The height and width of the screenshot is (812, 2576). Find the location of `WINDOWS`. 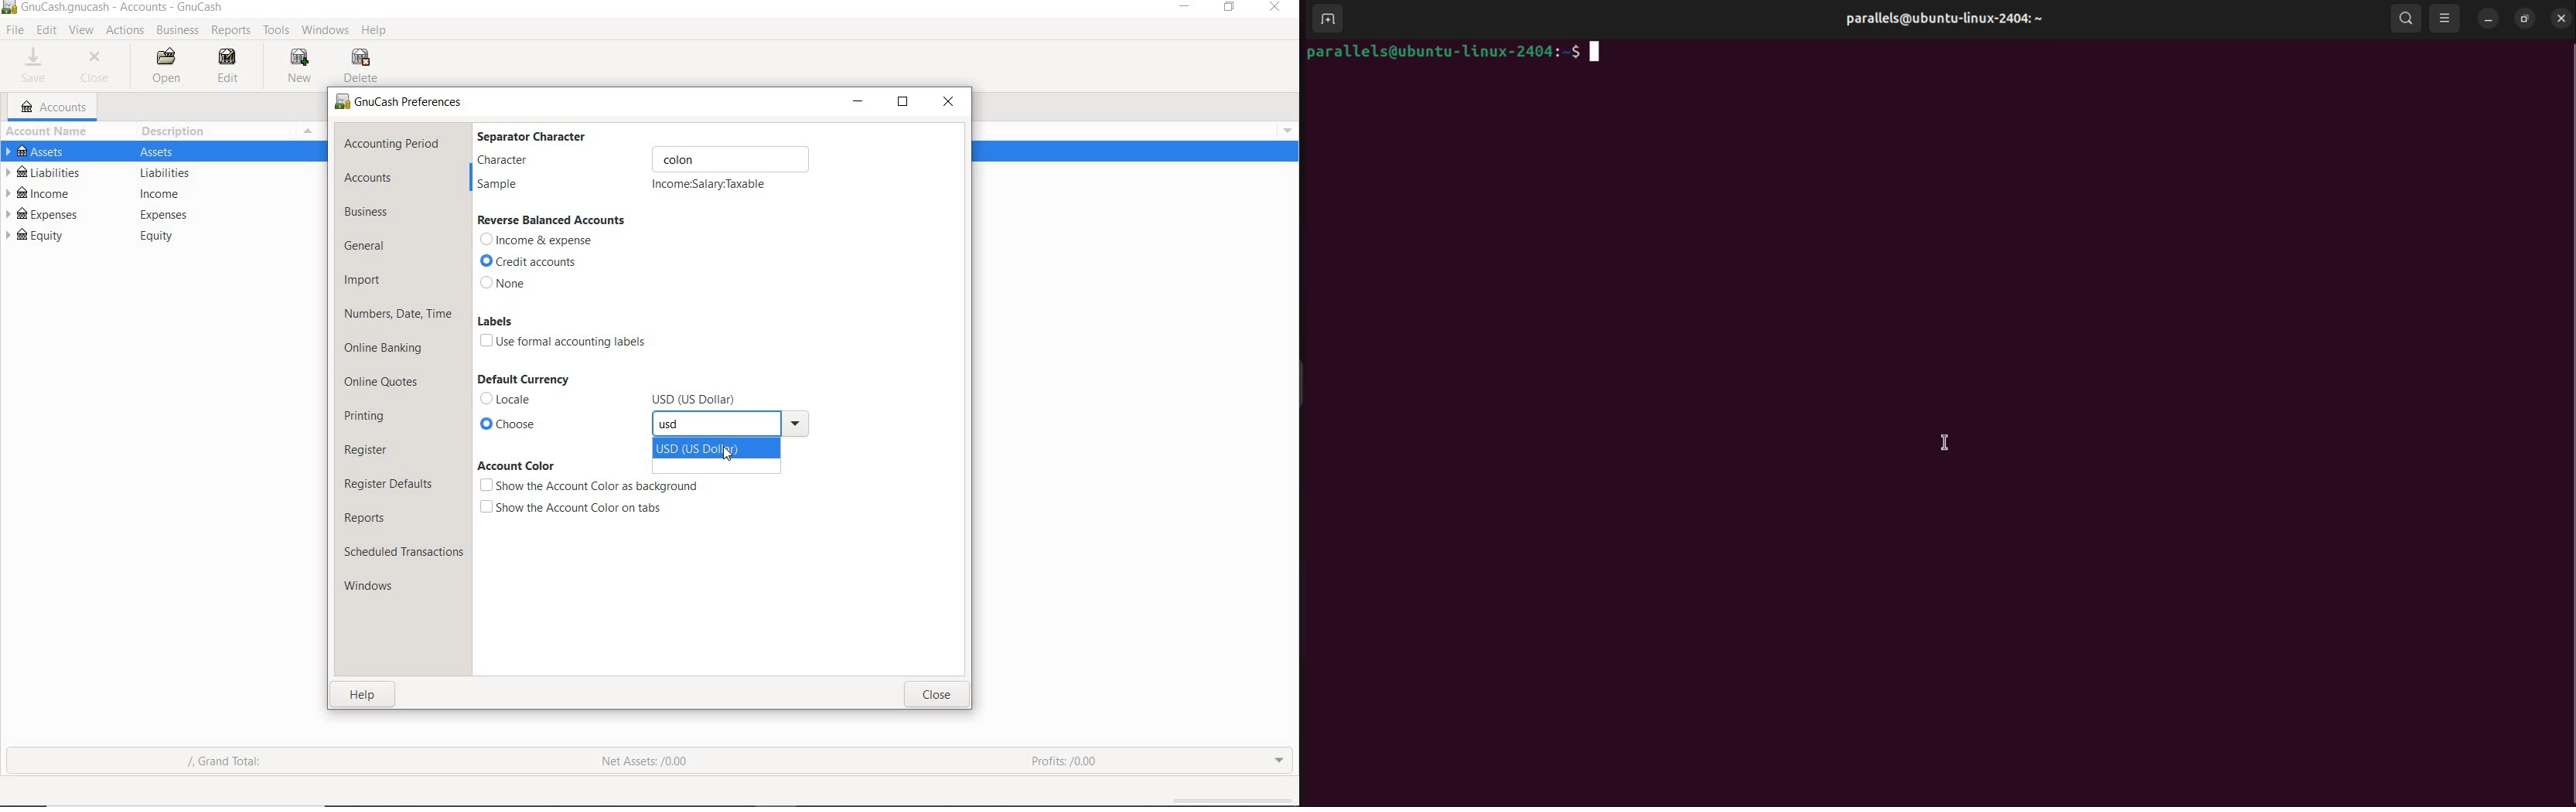

WINDOWS is located at coordinates (322, 29).